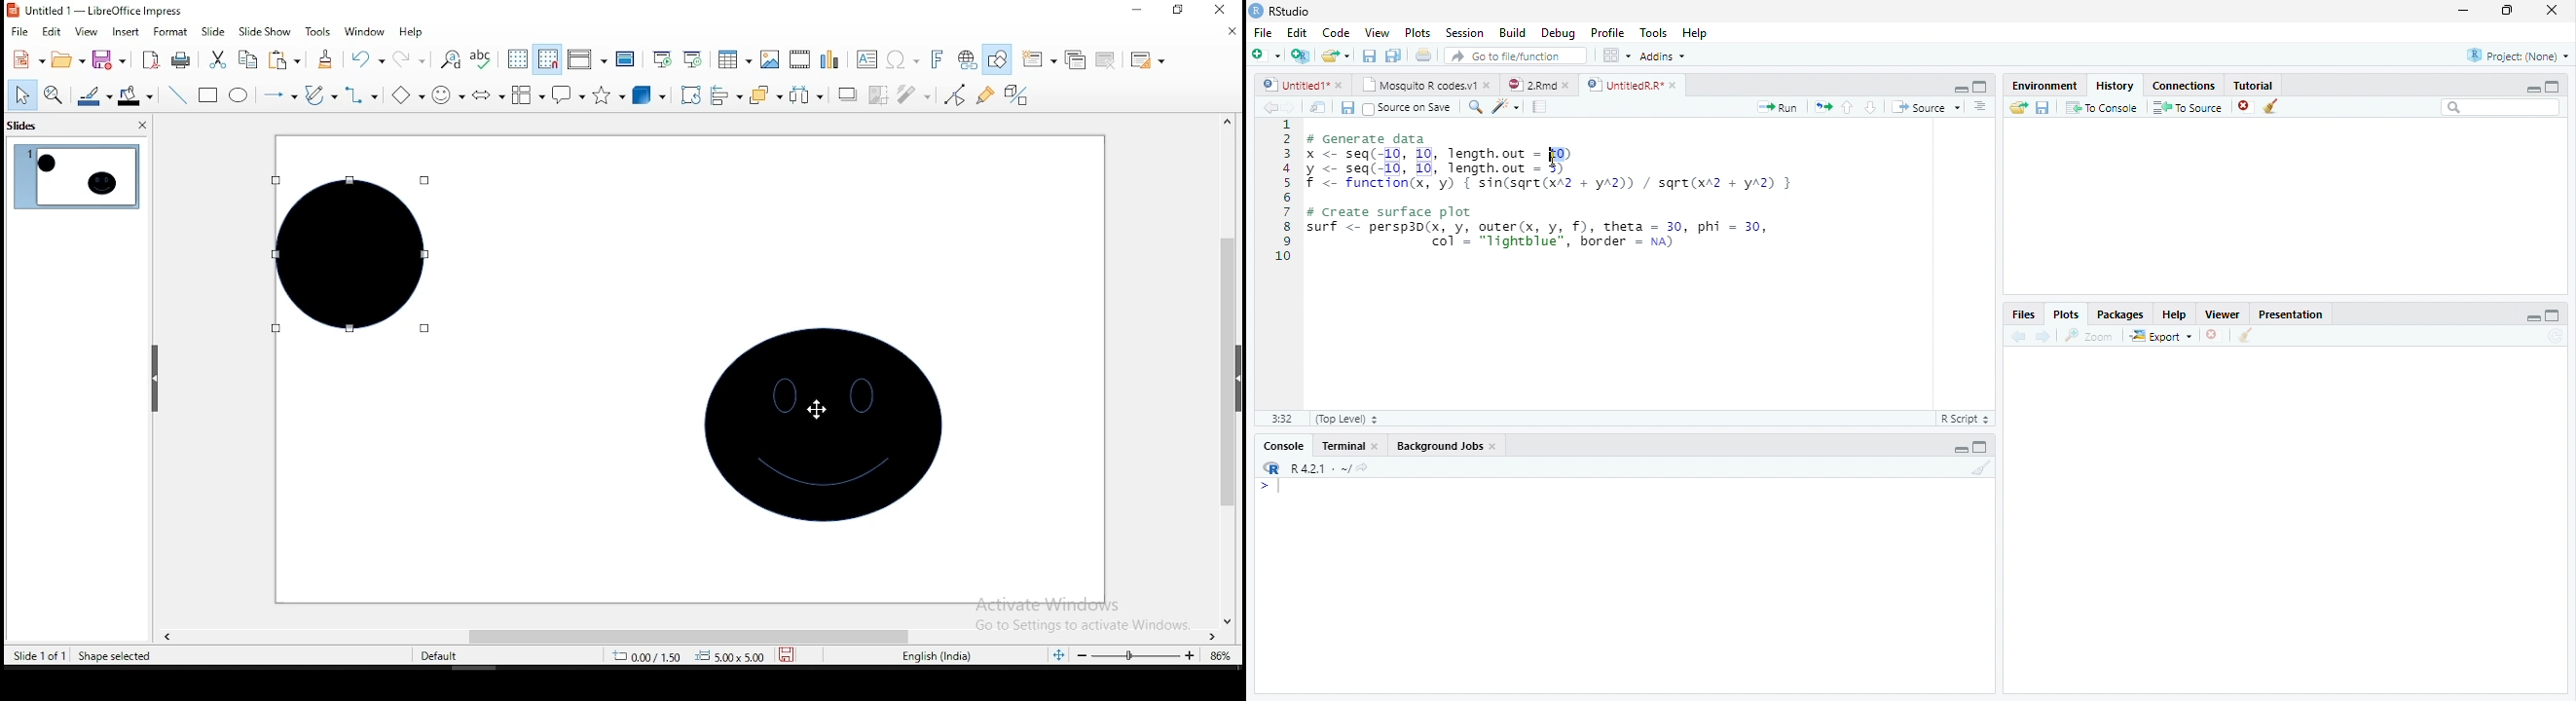 The image size is (2576, 728). Describe the element at coordinates (1847, 107) in the screenshot. I see `Go to previous section/chunk` at that location.